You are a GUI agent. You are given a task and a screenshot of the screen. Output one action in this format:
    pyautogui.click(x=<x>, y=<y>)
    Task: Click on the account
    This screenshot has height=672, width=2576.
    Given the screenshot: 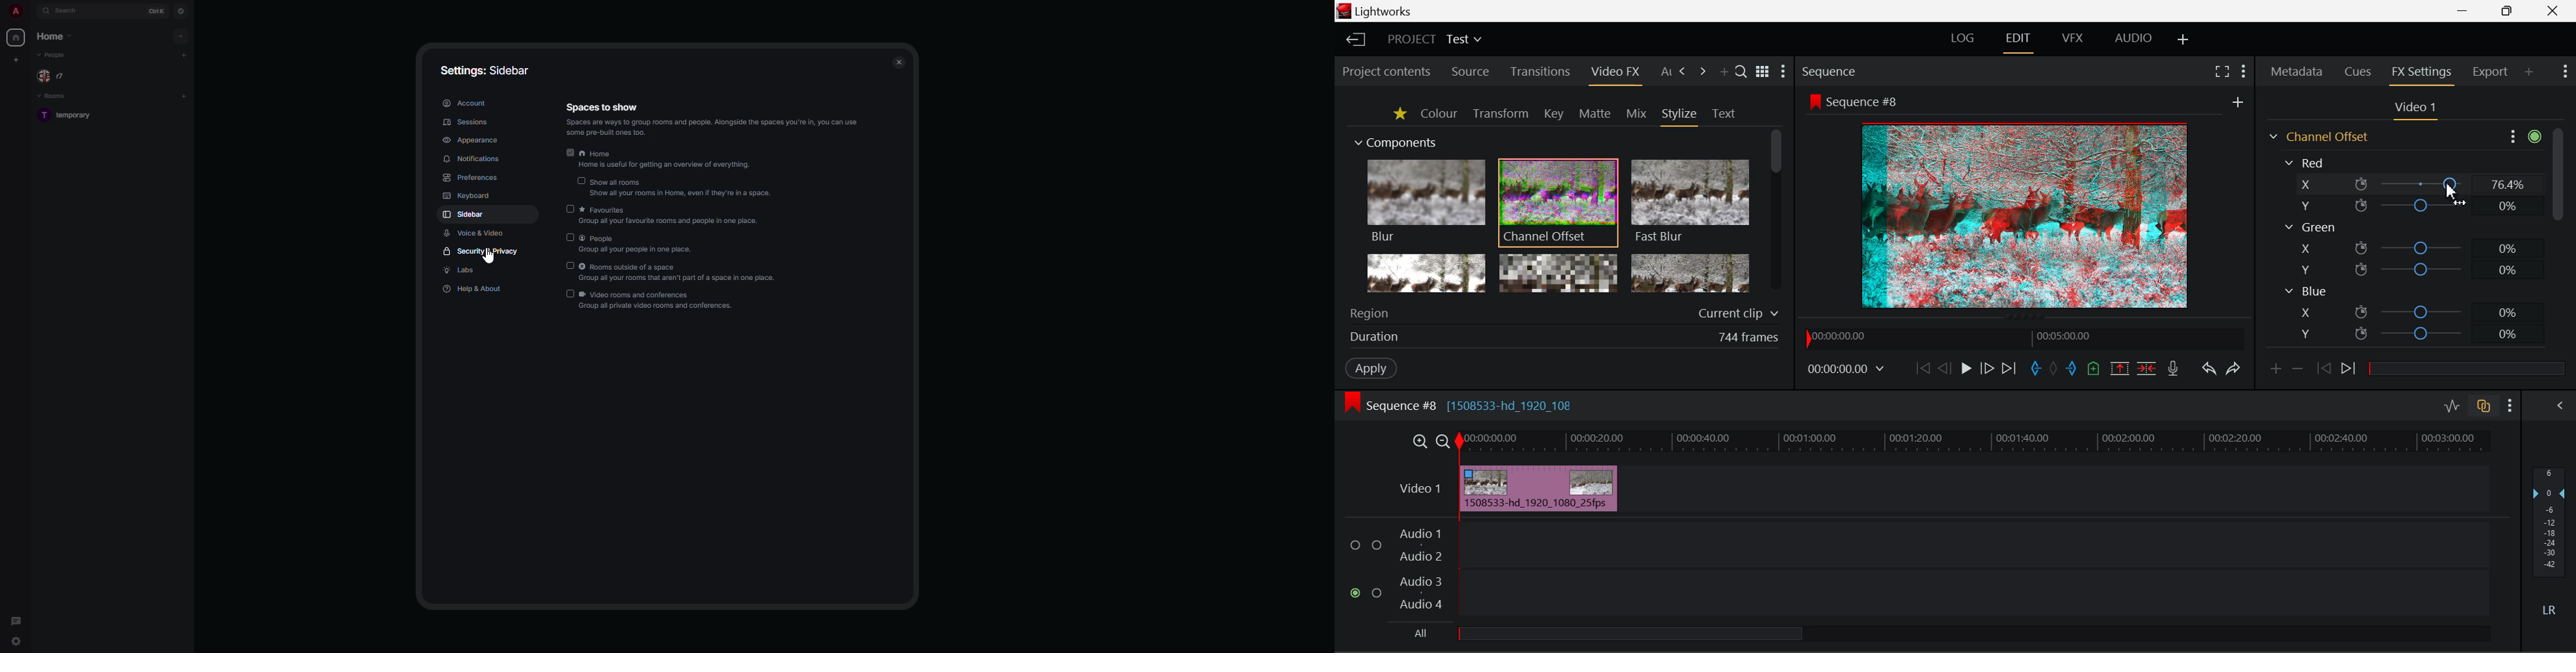 What is the action you would take?
    pyautogui.click(x=466, y=103)
    